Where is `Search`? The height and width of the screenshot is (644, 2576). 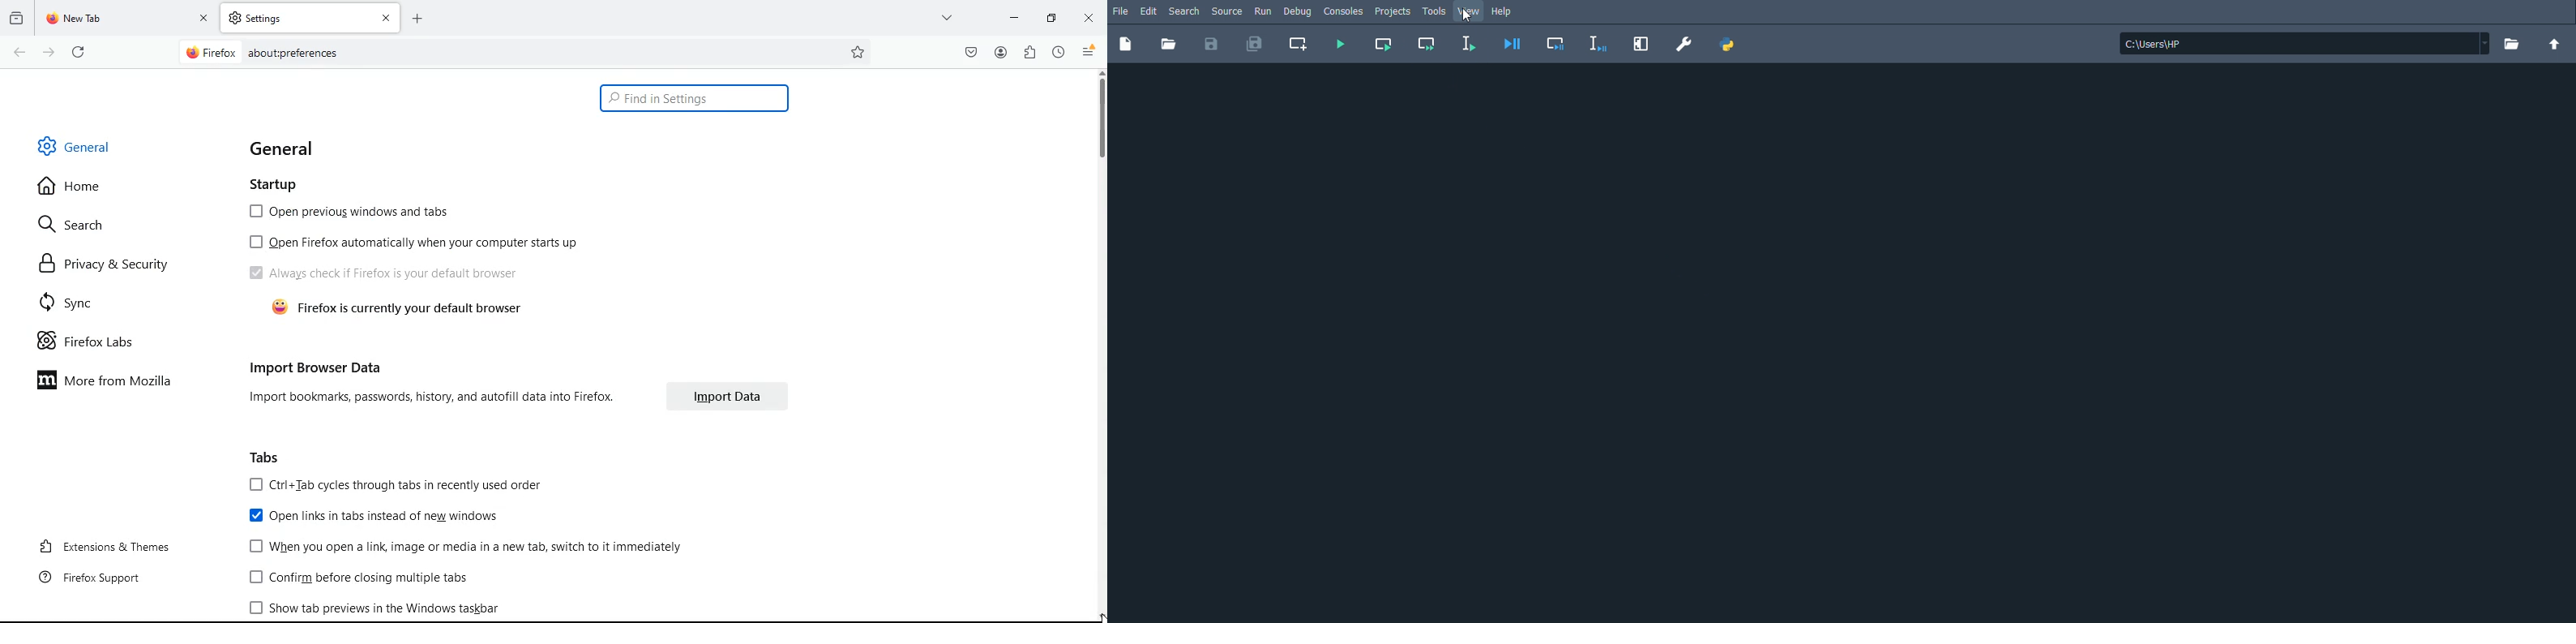
Search is located at coordinates (1188, 12).